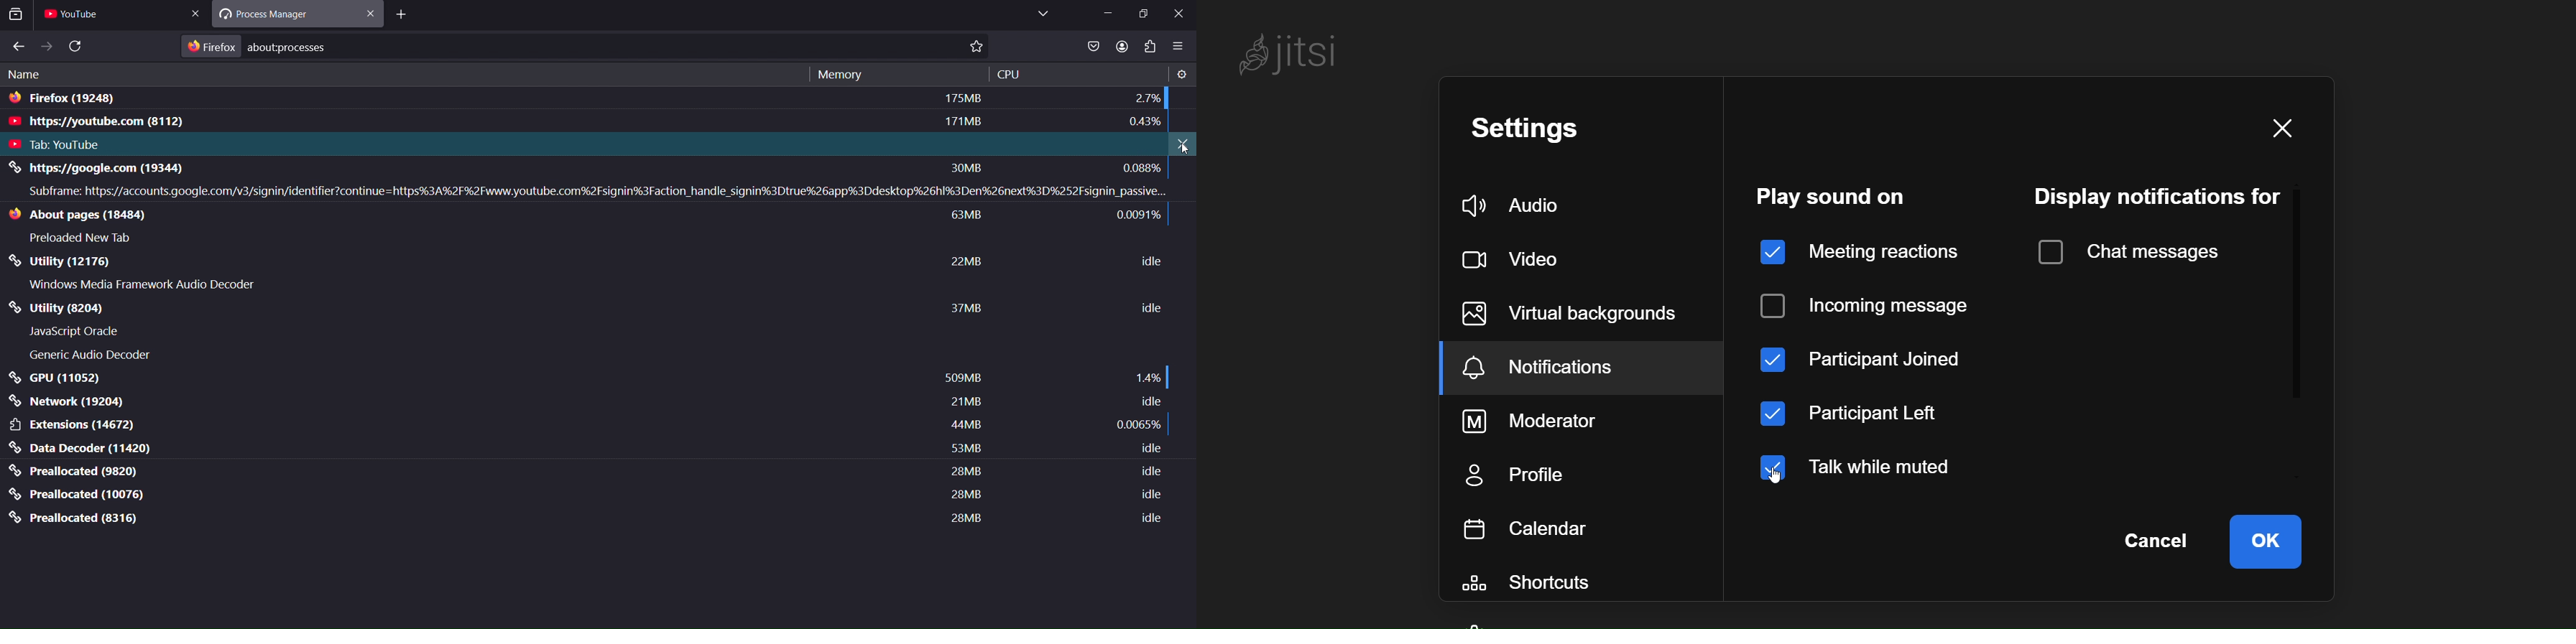 This screenshot has width=2576, height=644. Describe the element at coordinates (963, 495) in the screenshot. I see `28 mb` at that location.